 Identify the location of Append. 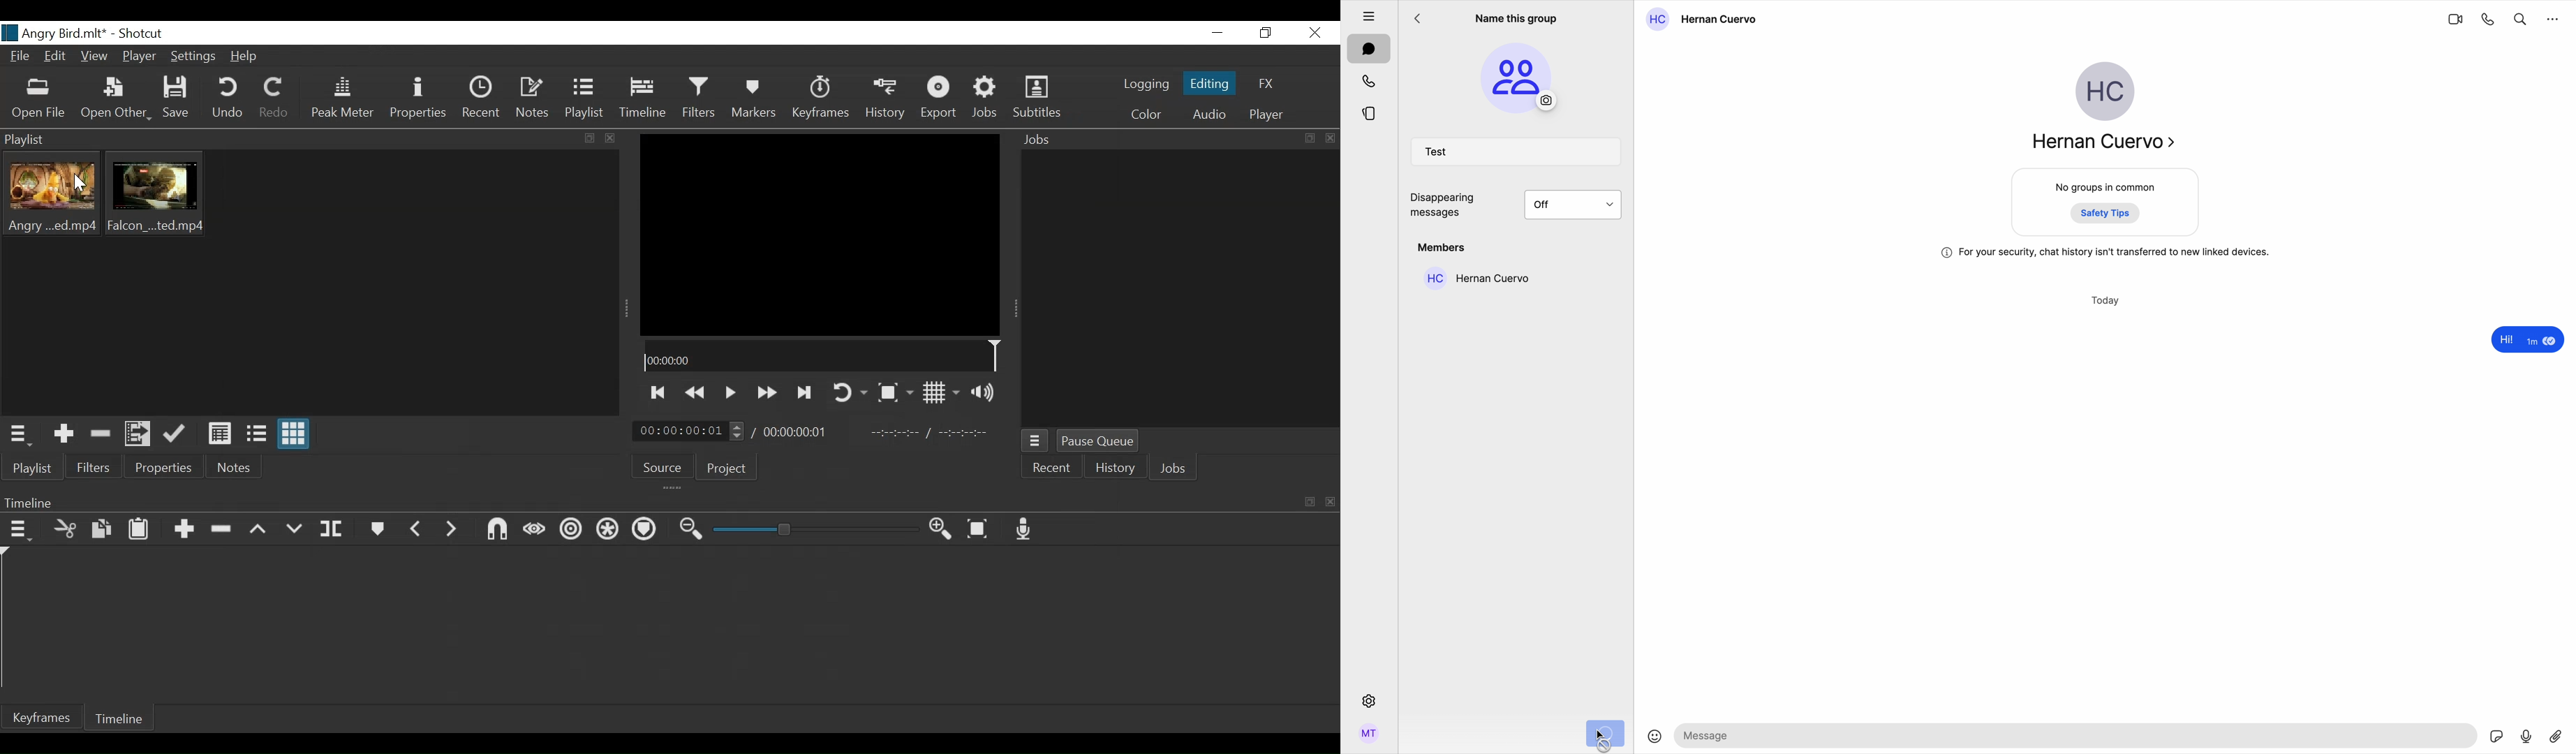
(186, 531).